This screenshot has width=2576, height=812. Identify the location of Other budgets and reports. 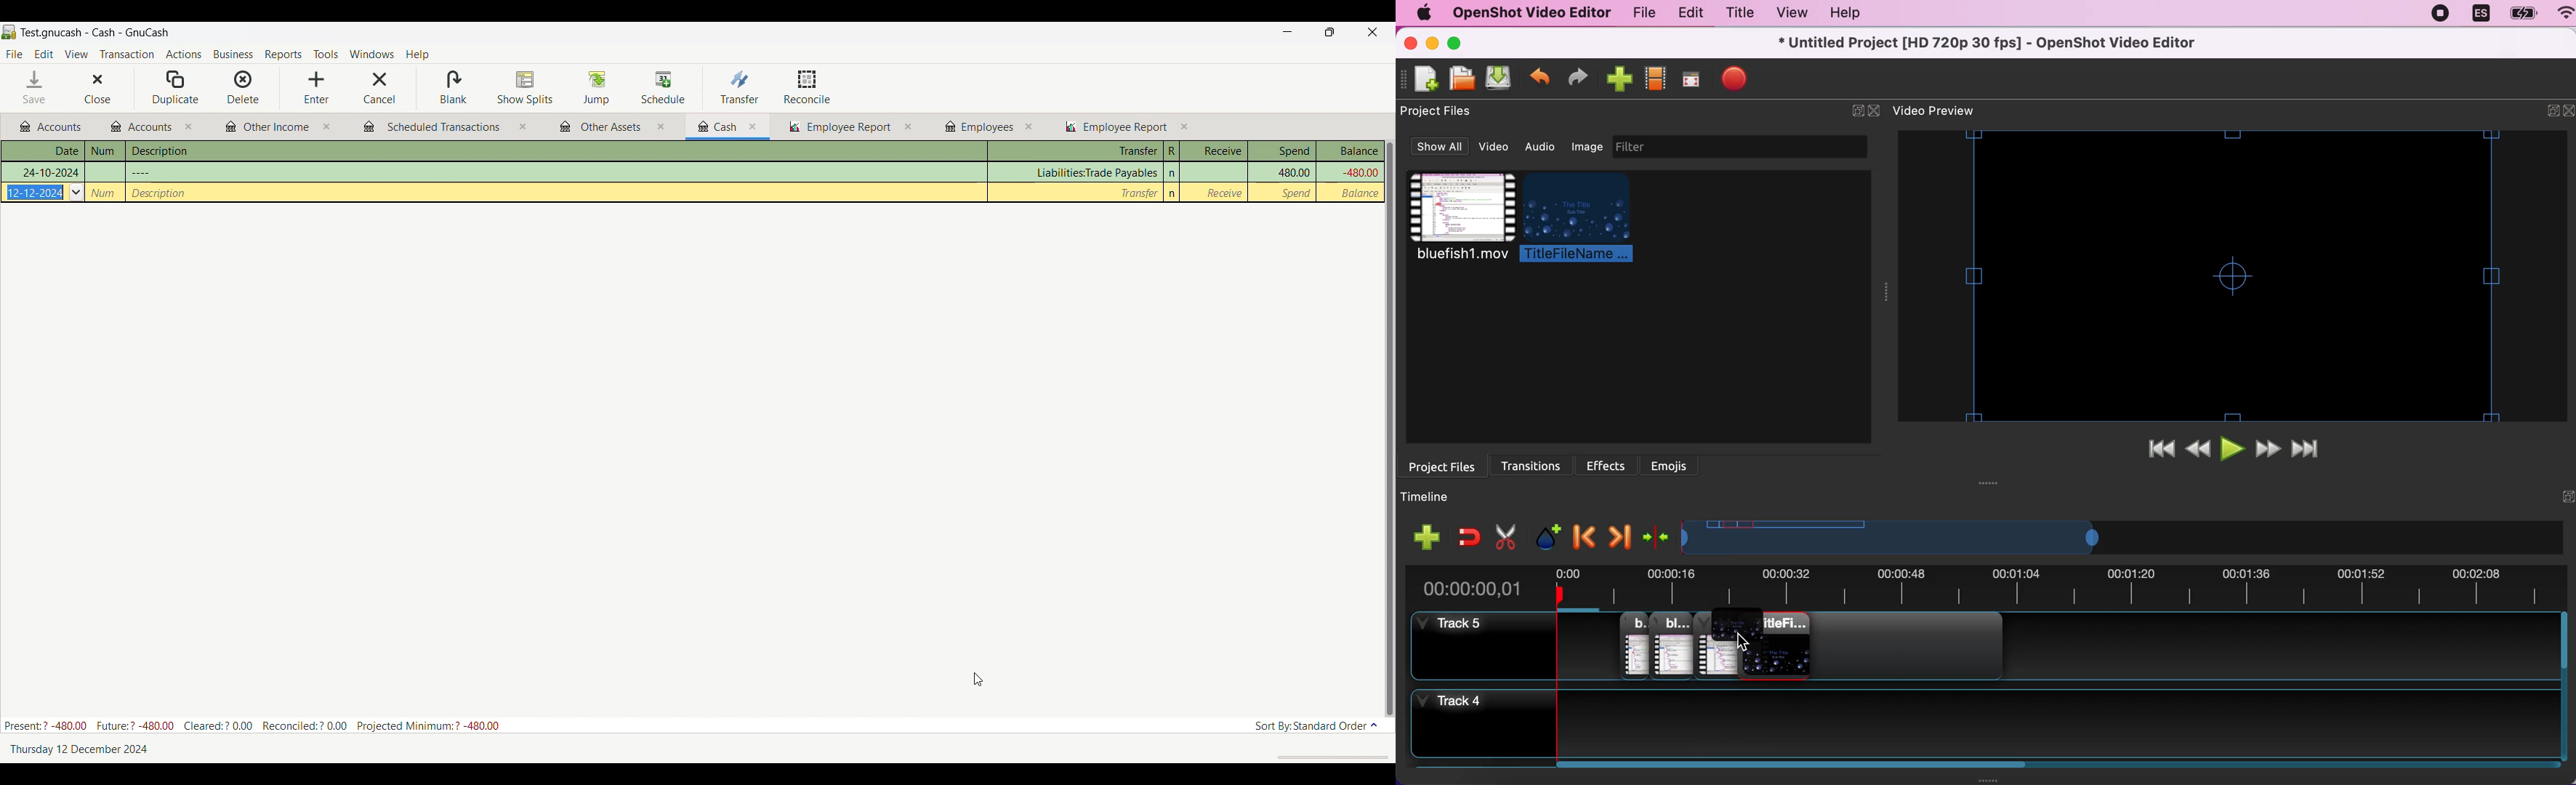
(840, 128).